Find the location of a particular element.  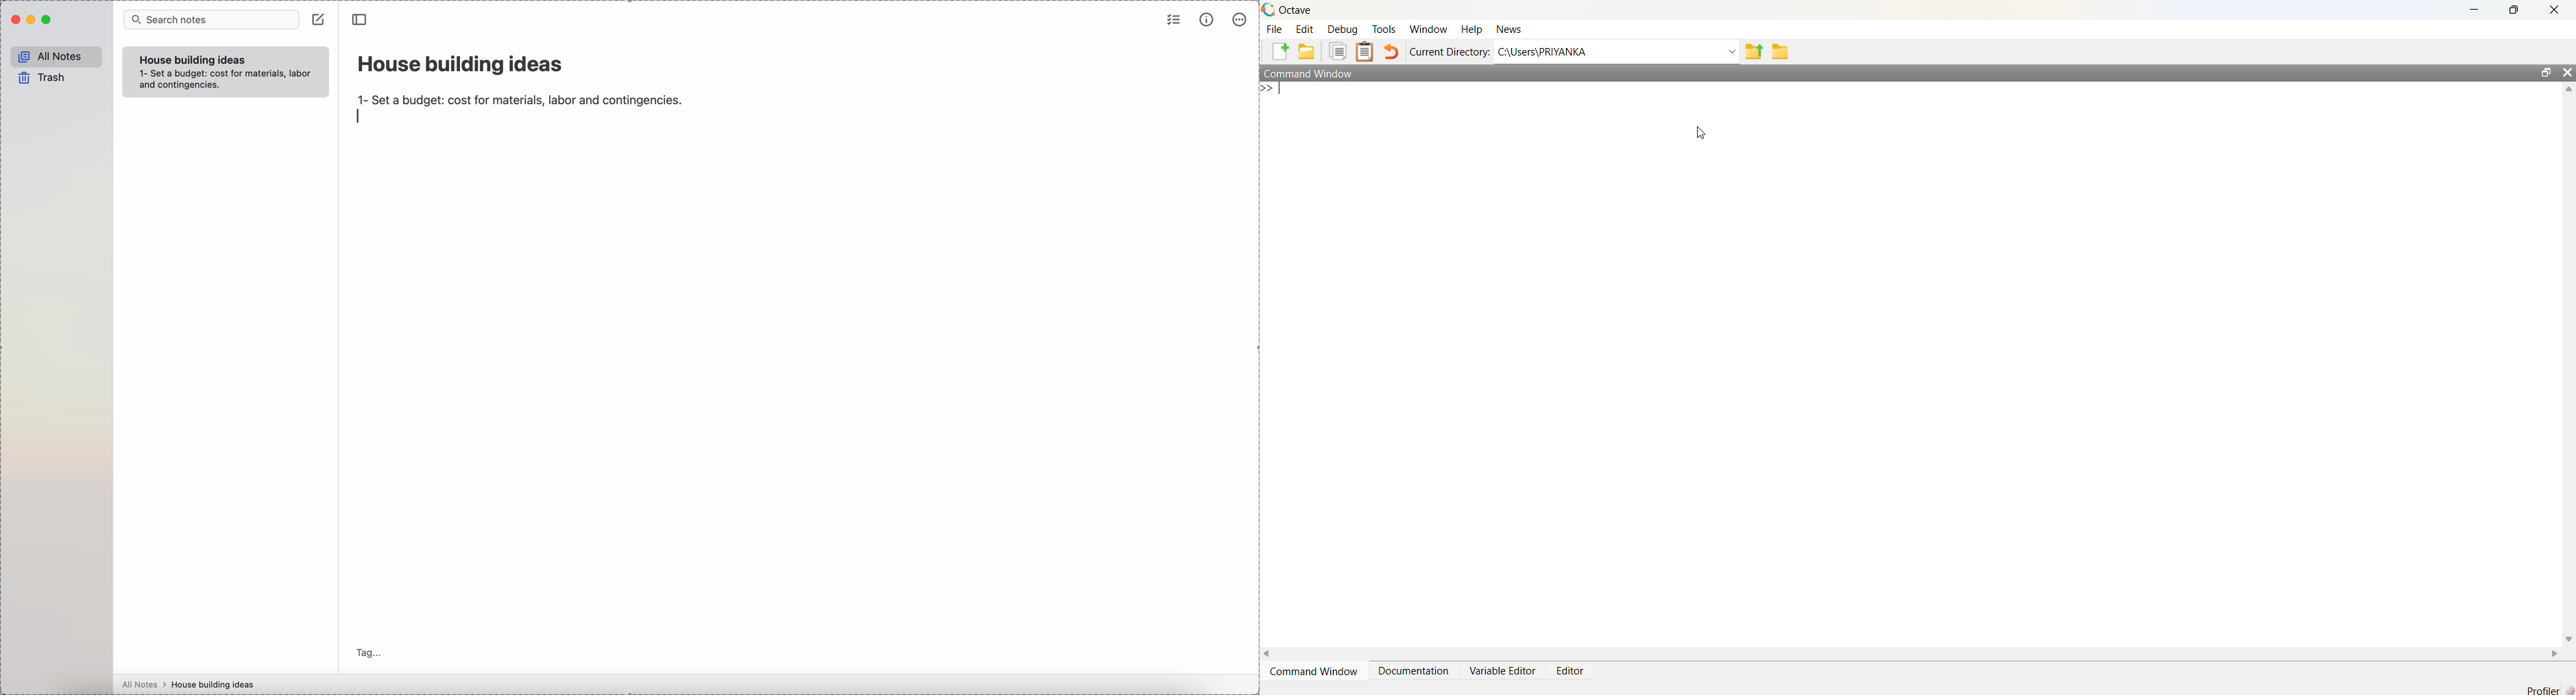

Window is located at coordinates (1429, 29).